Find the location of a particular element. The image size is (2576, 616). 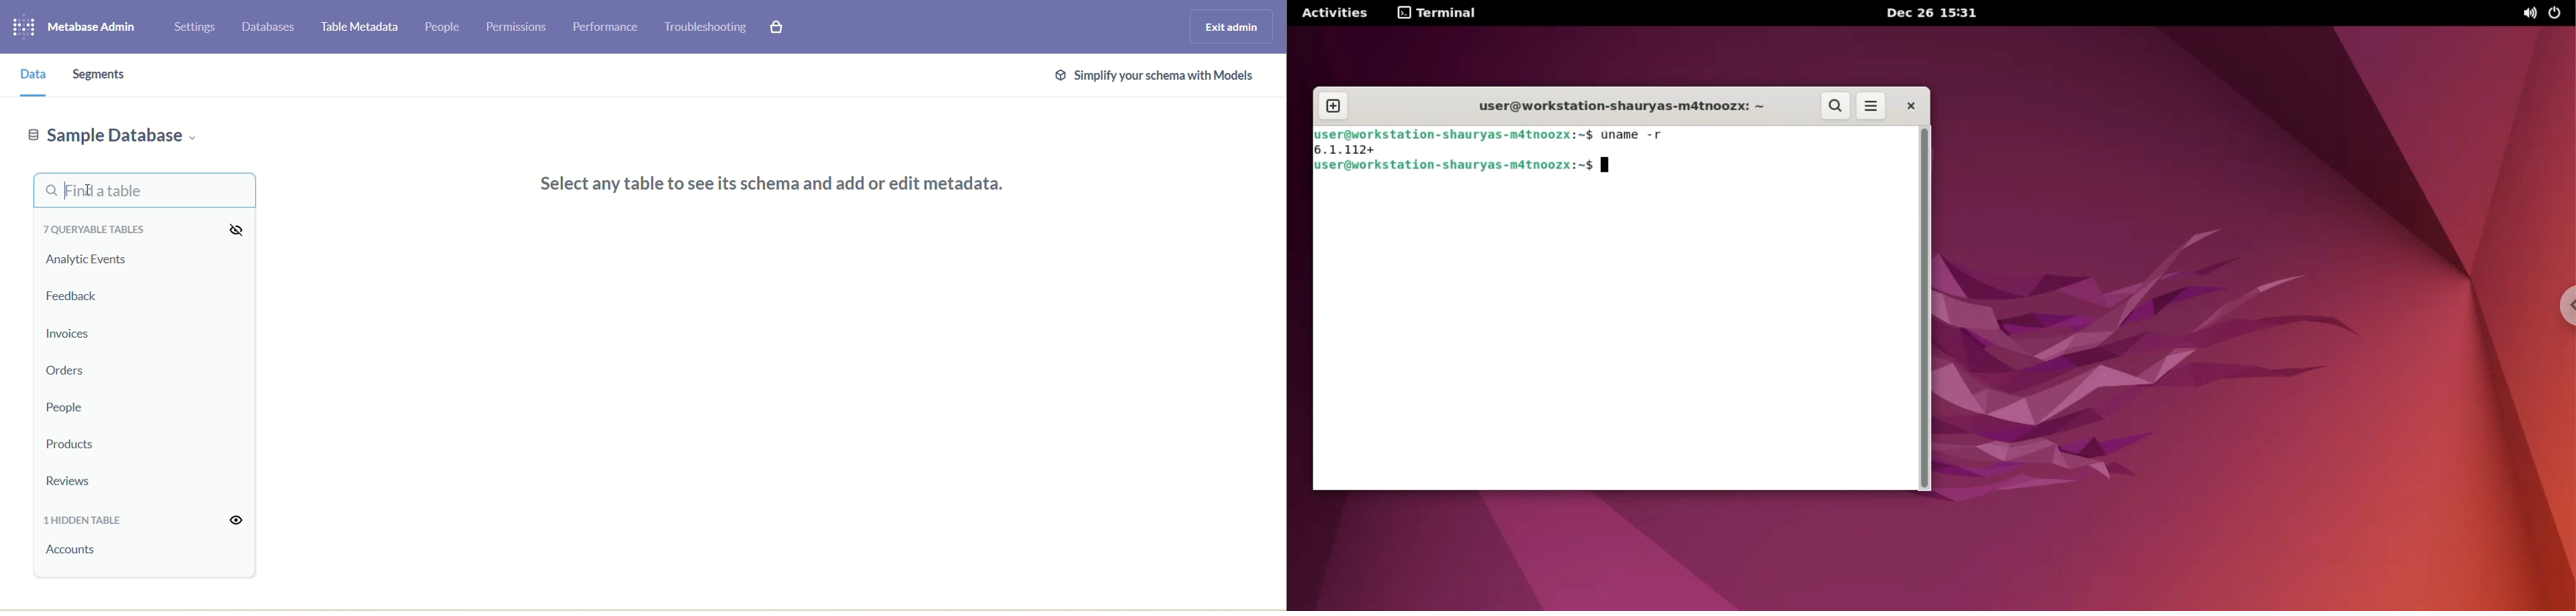

@ Simplify your schema with Models is located at coordinates (1153, 76).